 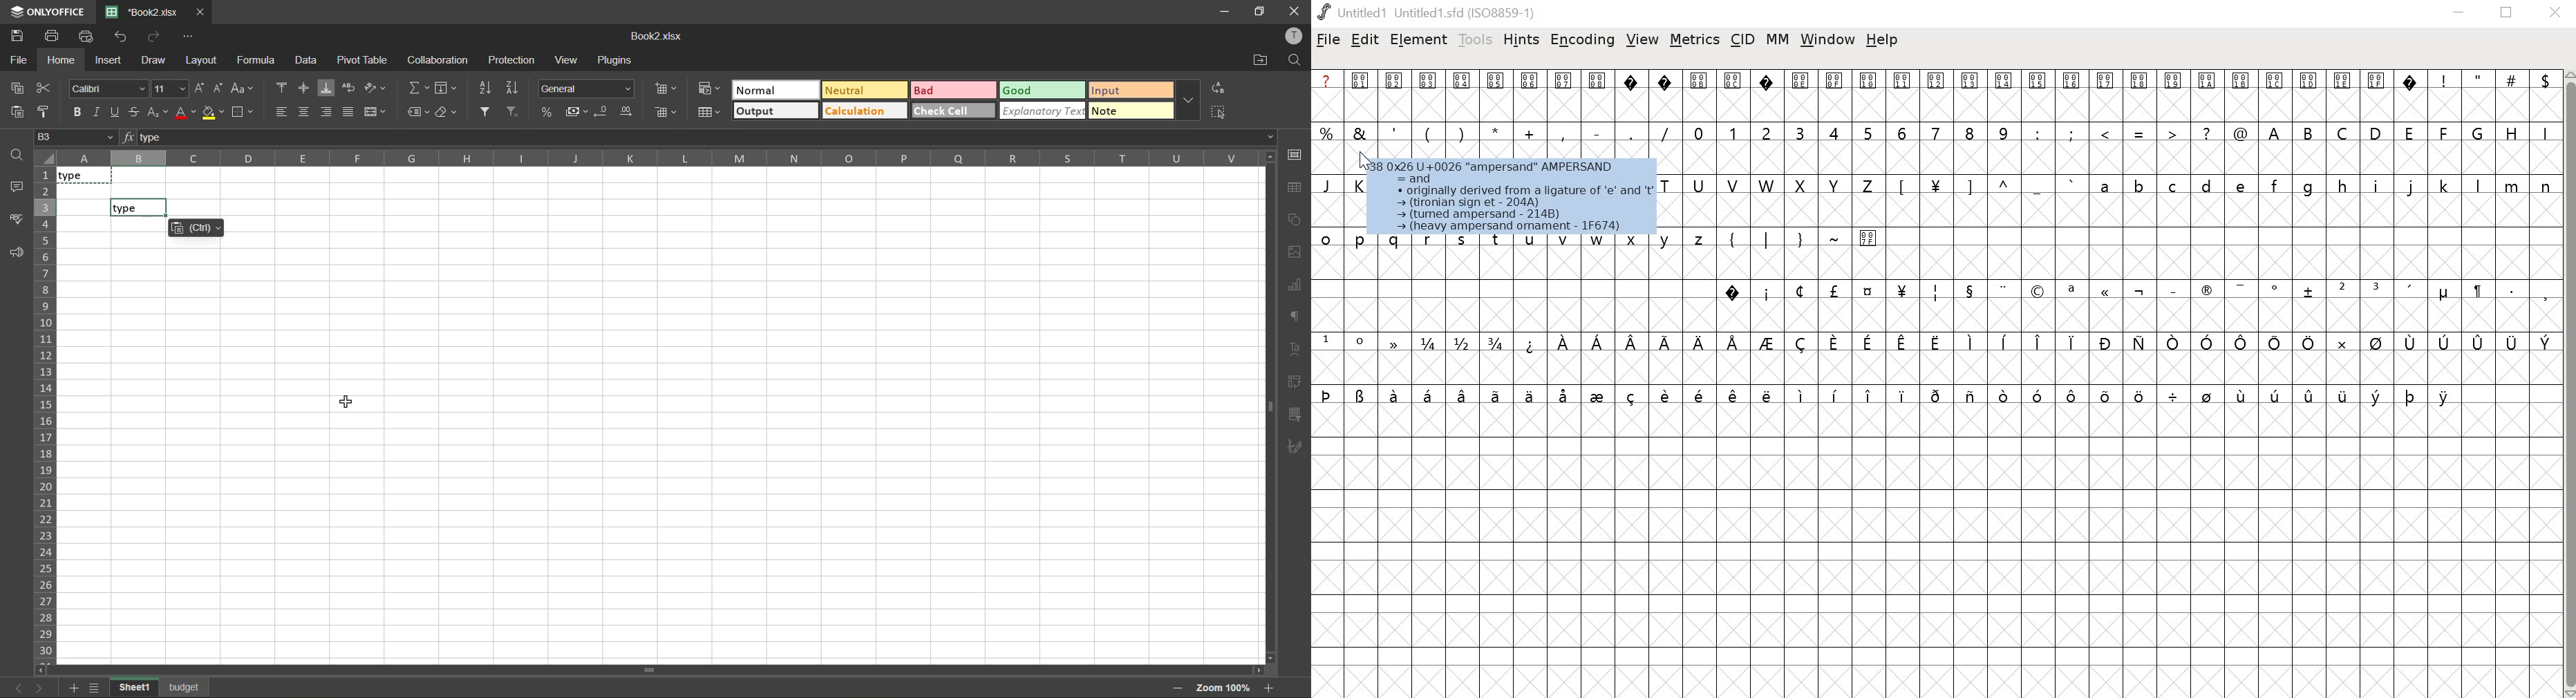 I want to click on 1, so click(x=1733, y=131).